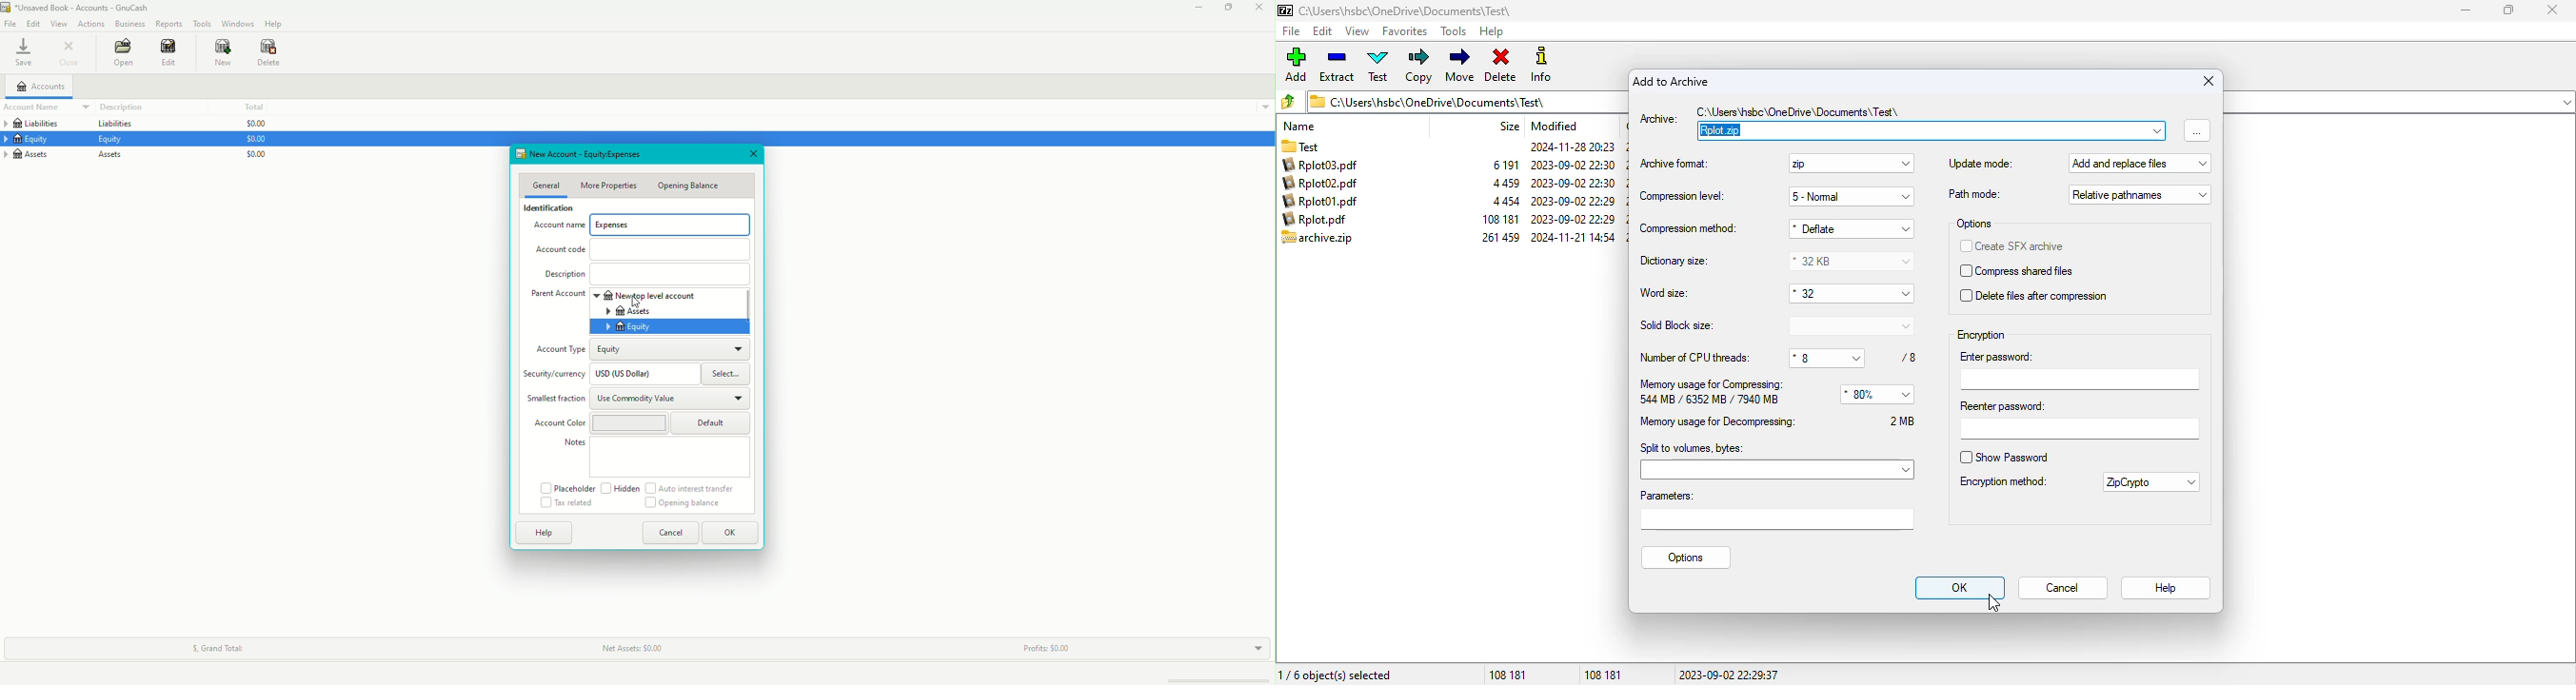 This screenshot has width=2576, height=700. What do you see at coordinates (1773, 262) in the screenshot?
I see `dictionary size: *32 KB` at bounding box center [1773, 262].